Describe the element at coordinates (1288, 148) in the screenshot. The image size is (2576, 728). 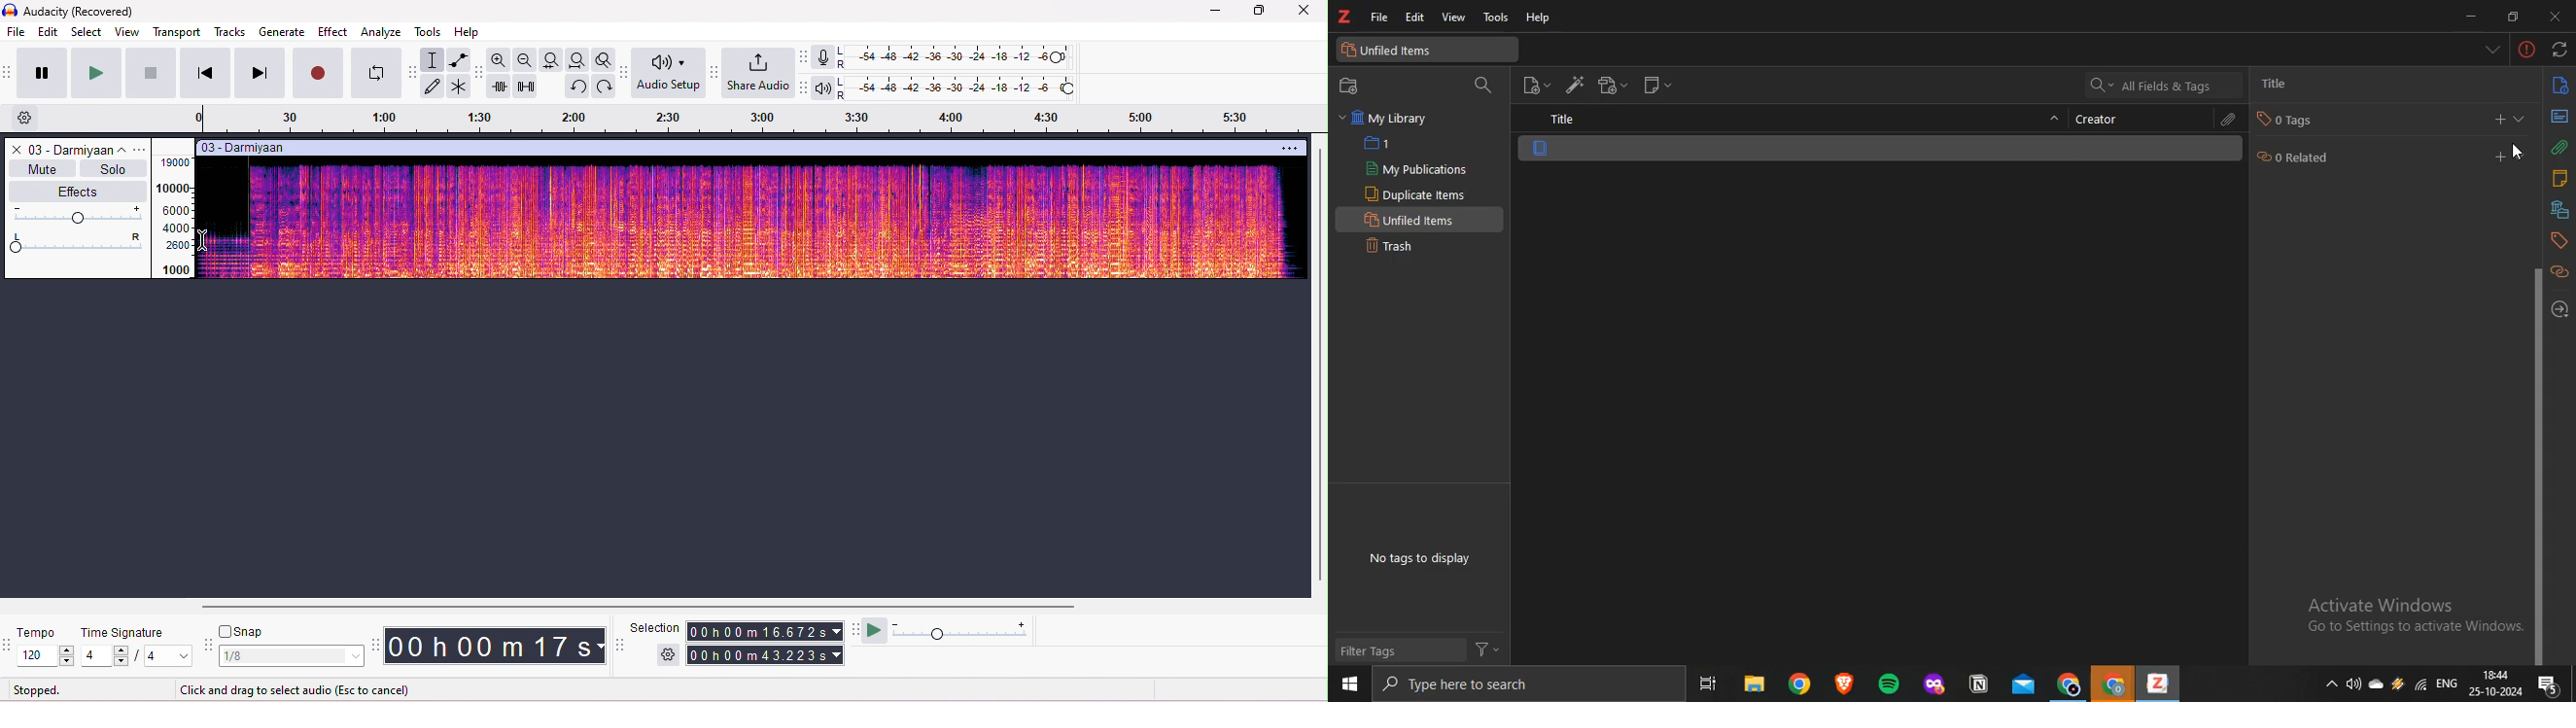
I see `options` at that location.